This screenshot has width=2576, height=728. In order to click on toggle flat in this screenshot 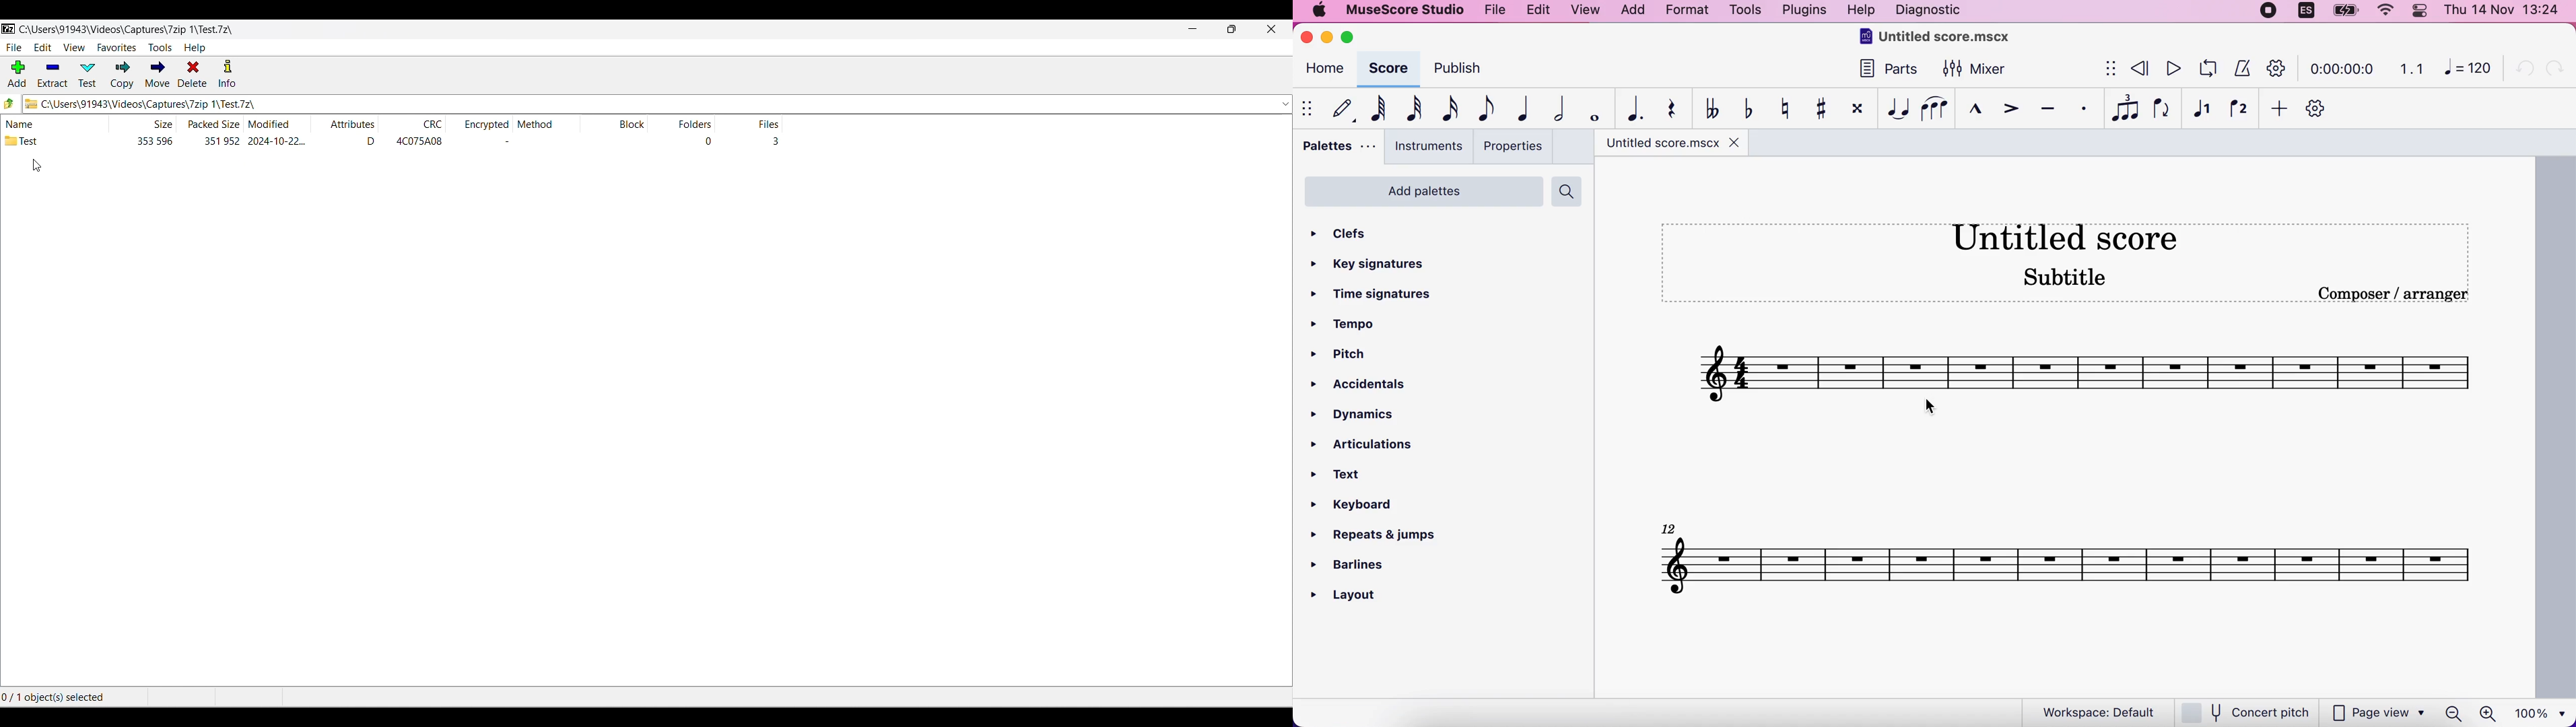, I will do `click(1747, 109)`.